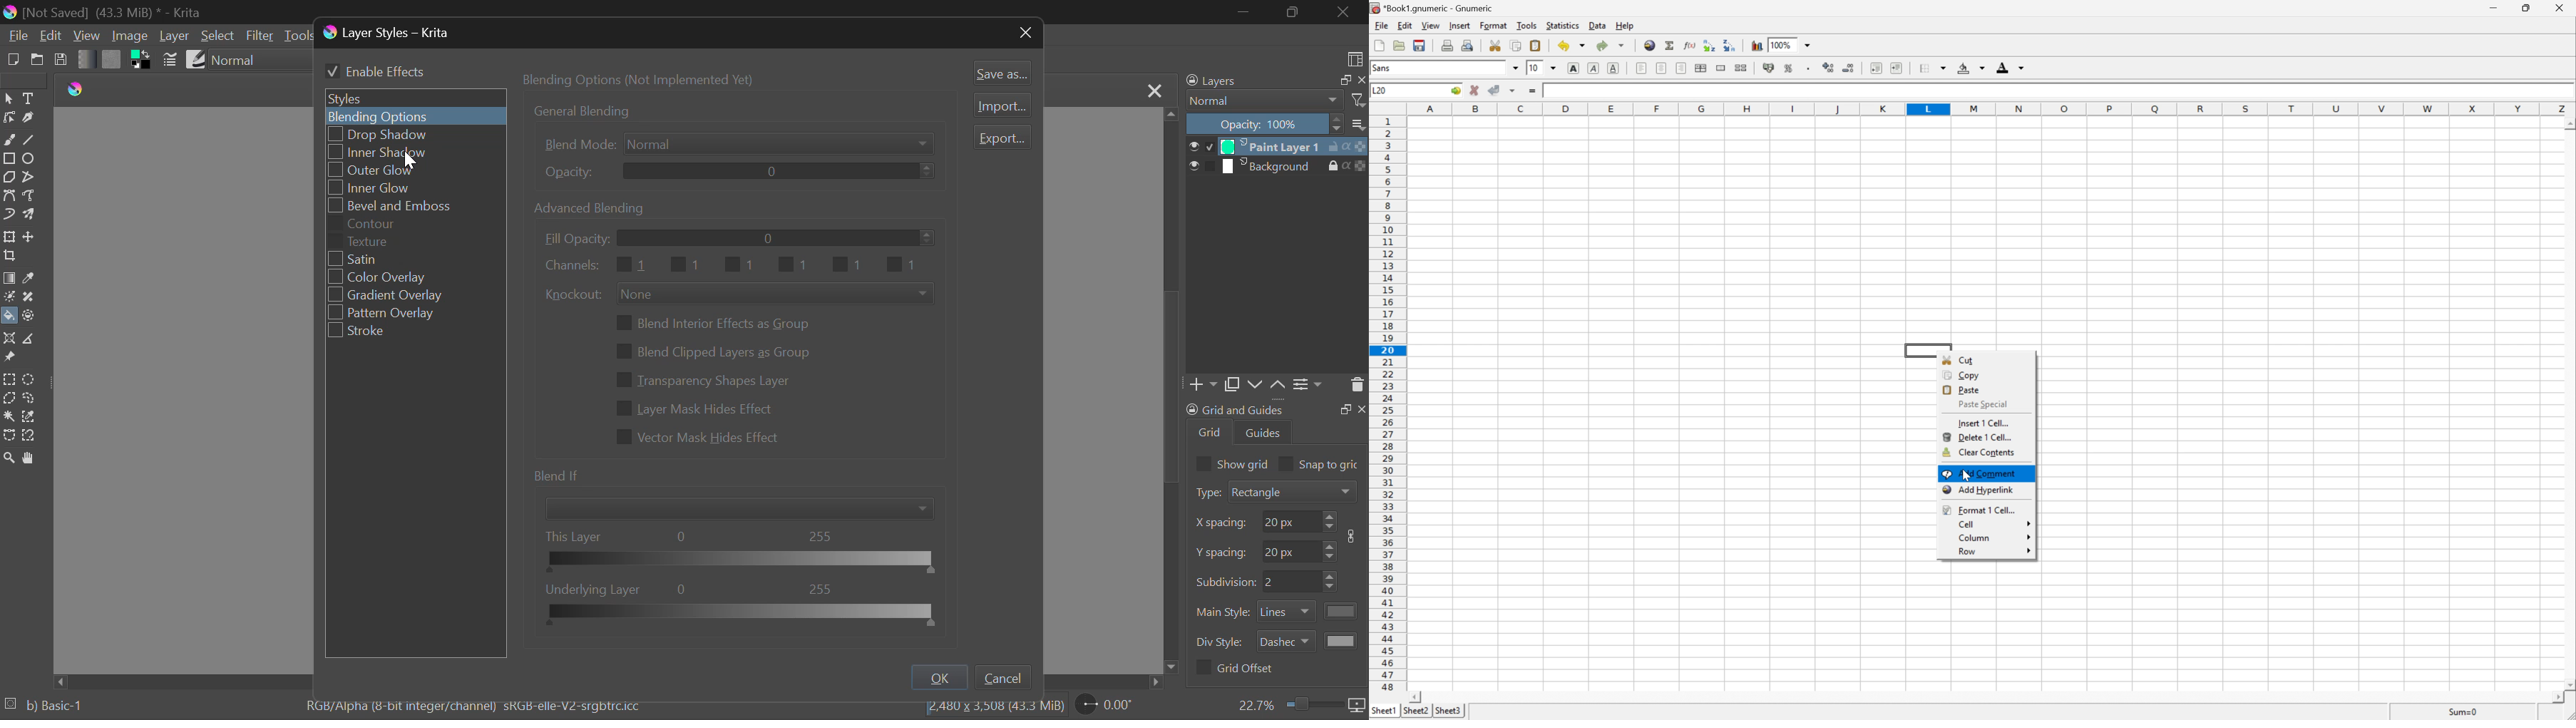 The width and height of the screenshot is (2576, 728). I want to click on Colors in Use, so click(143, 62).